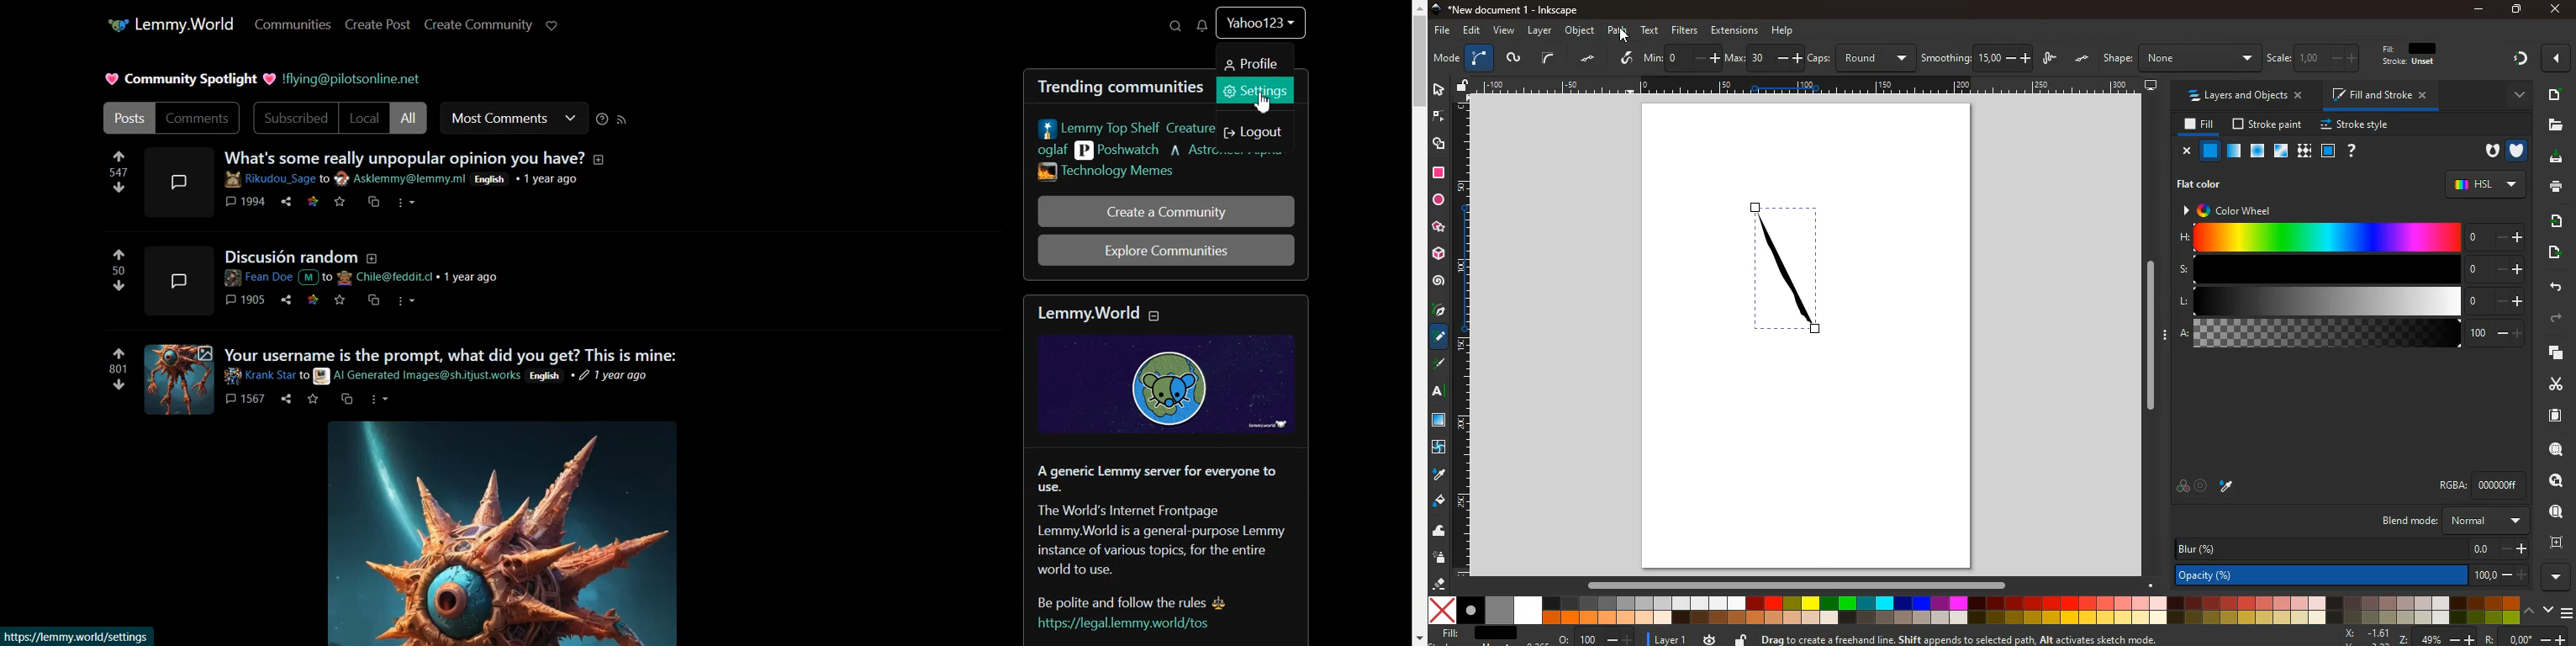  What do you see at coordinates (1651, 31) in the screenshot?
I see `text` at bounding box center [1651, 31].